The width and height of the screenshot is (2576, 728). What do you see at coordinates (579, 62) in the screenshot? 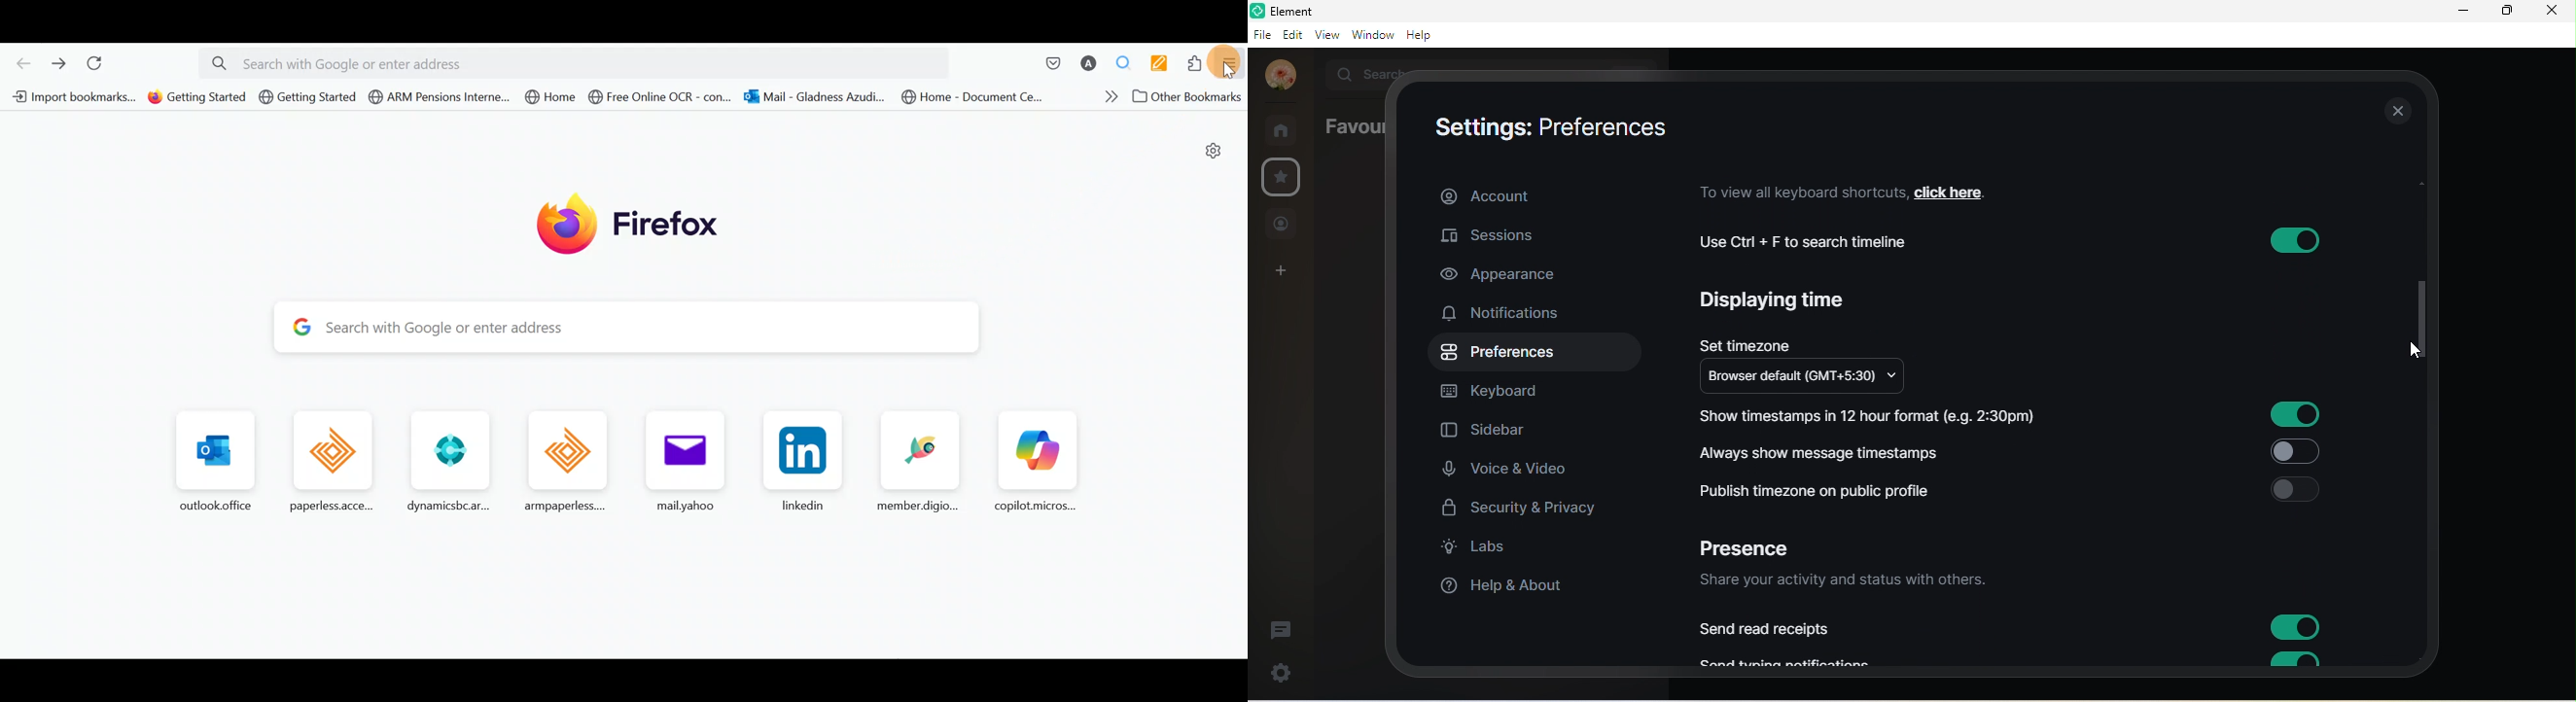
I see `Search bar` at bounding box center [579, 62].